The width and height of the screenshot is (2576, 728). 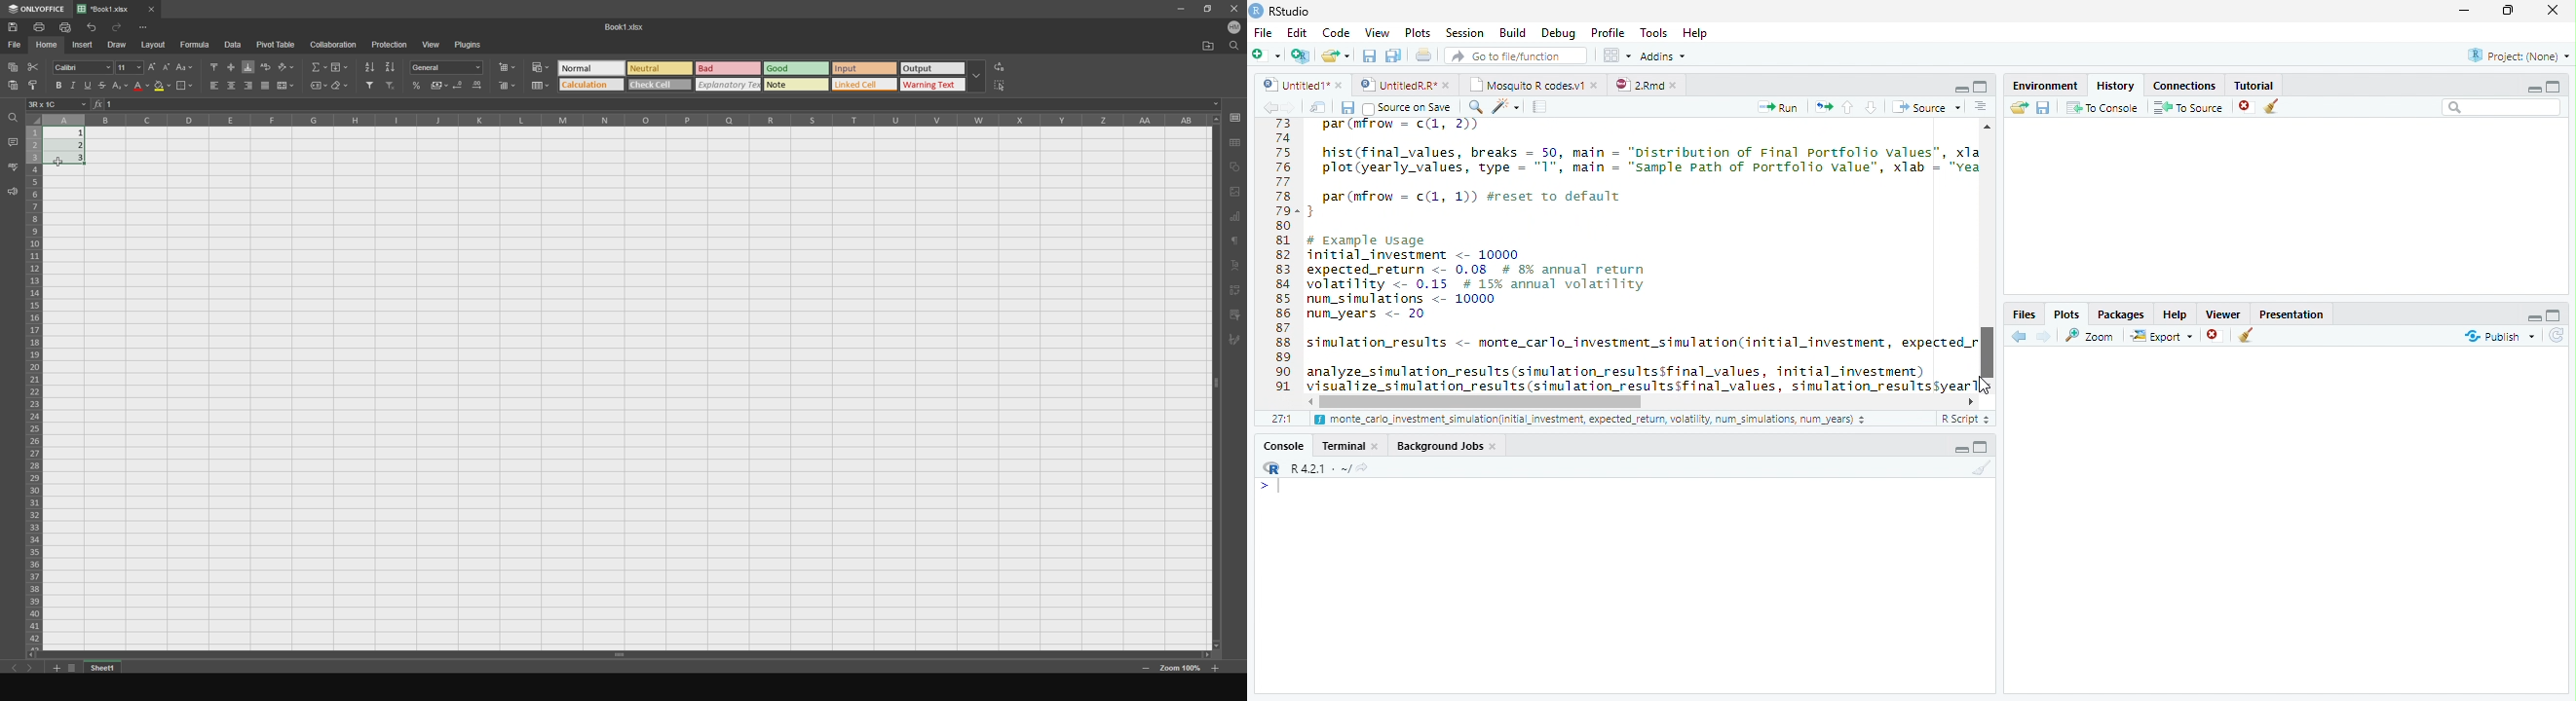 I want to click on Scroll Bar, so click(x=1988, y=349).